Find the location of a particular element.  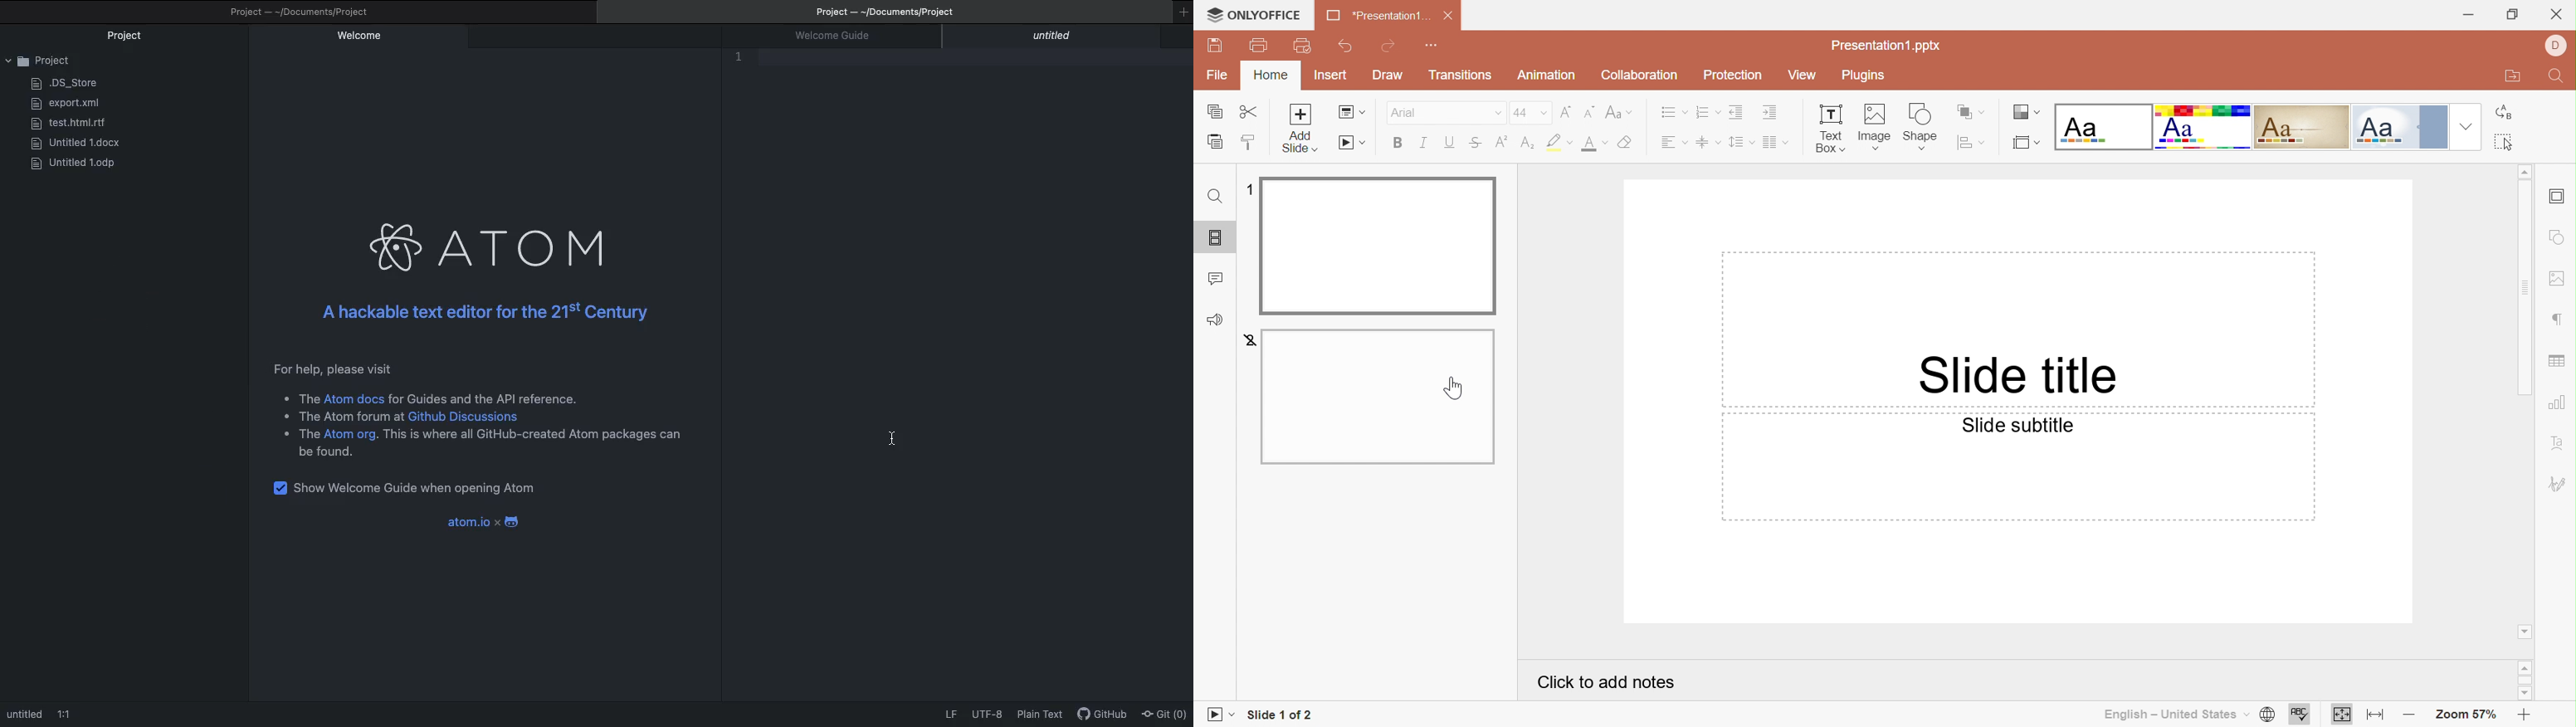

Copy is located at coordinates (1214, 111).